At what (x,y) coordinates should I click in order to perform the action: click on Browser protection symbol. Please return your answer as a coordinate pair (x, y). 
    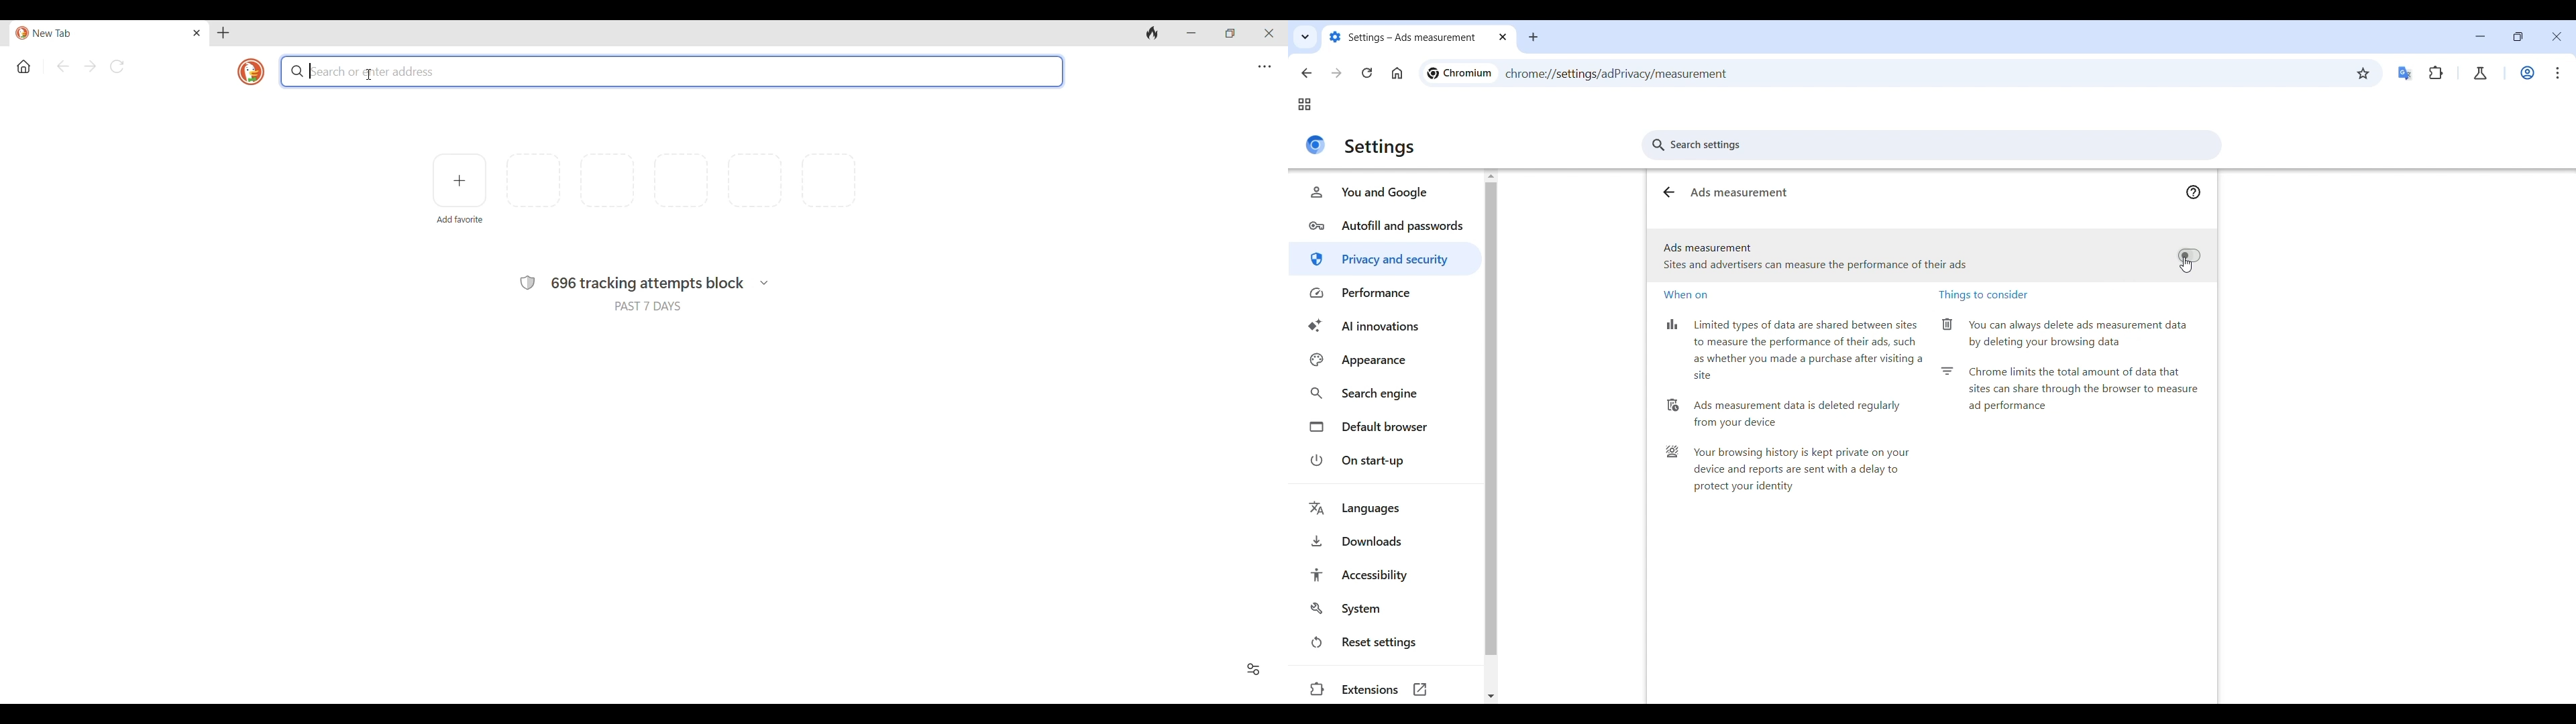
    Looking at the image, I should click on (527, 283).